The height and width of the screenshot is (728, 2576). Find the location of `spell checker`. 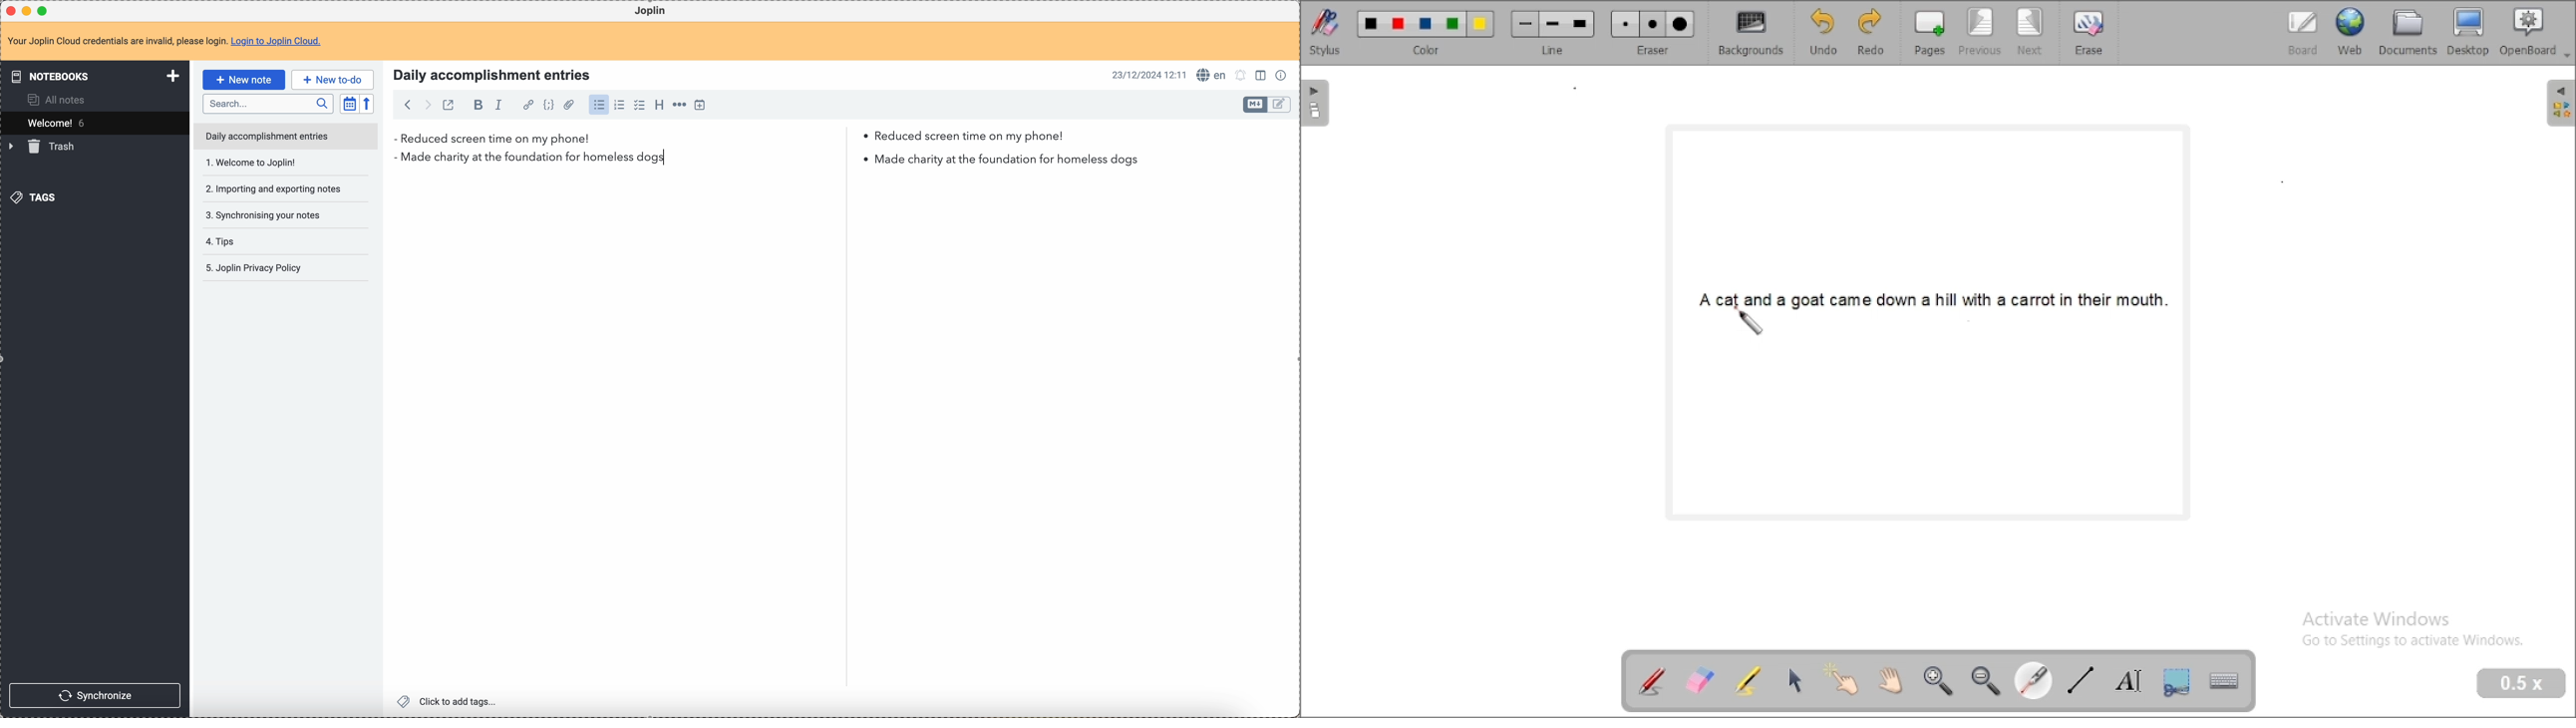

spell checker is located at coordinates (1212, 76).